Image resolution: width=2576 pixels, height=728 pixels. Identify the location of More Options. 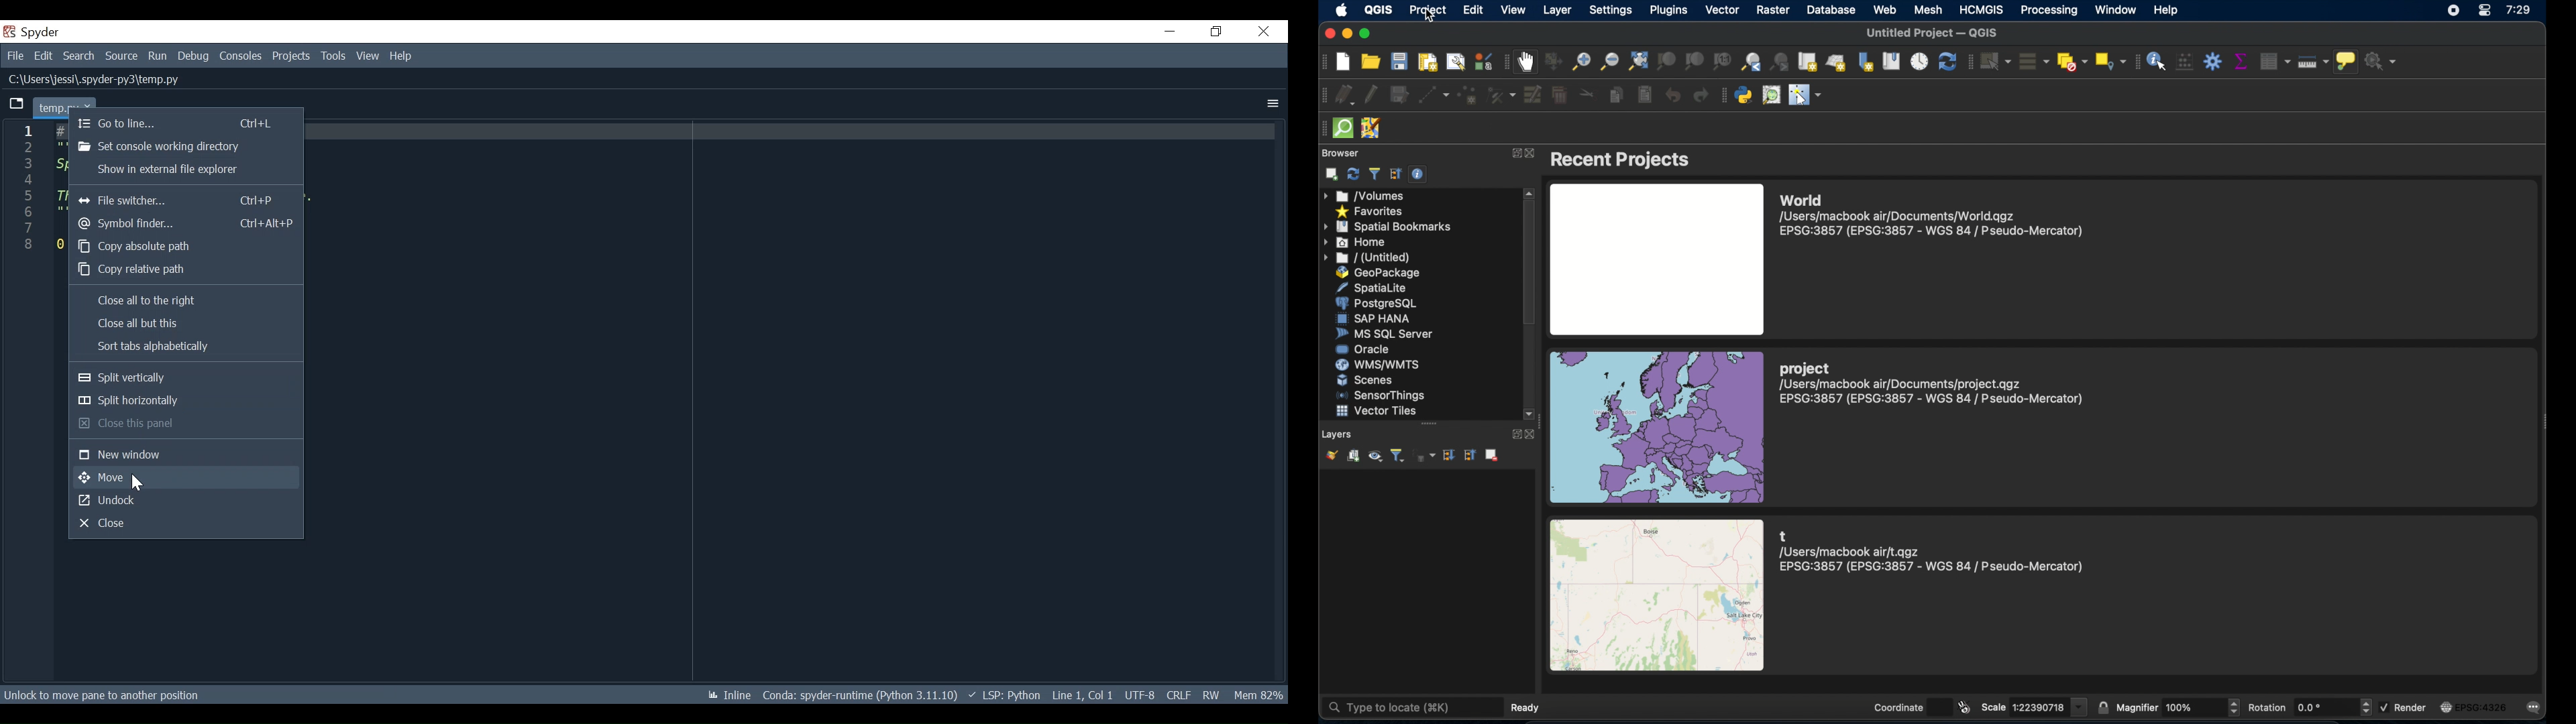
(1271, 102).